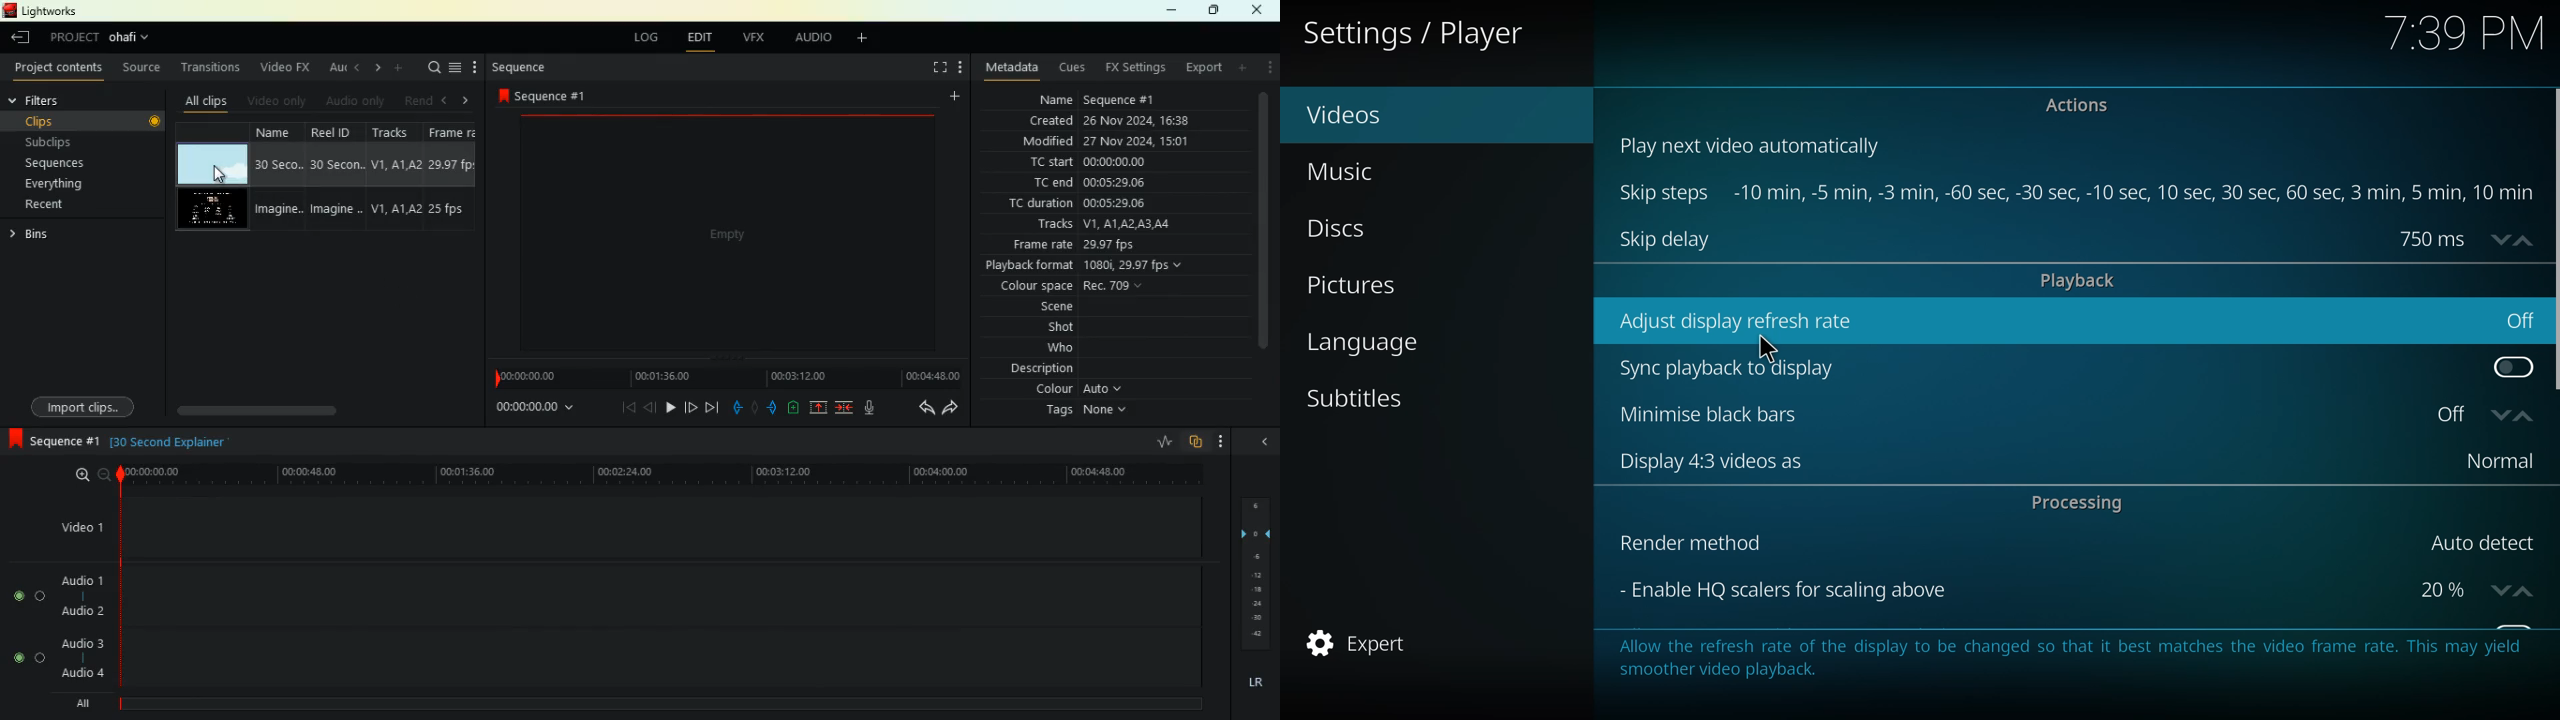 This screenshot has height=728, width=2576. Describe the element at coordinates (750, 37) in the screenshot. I see `vfx` at that location.